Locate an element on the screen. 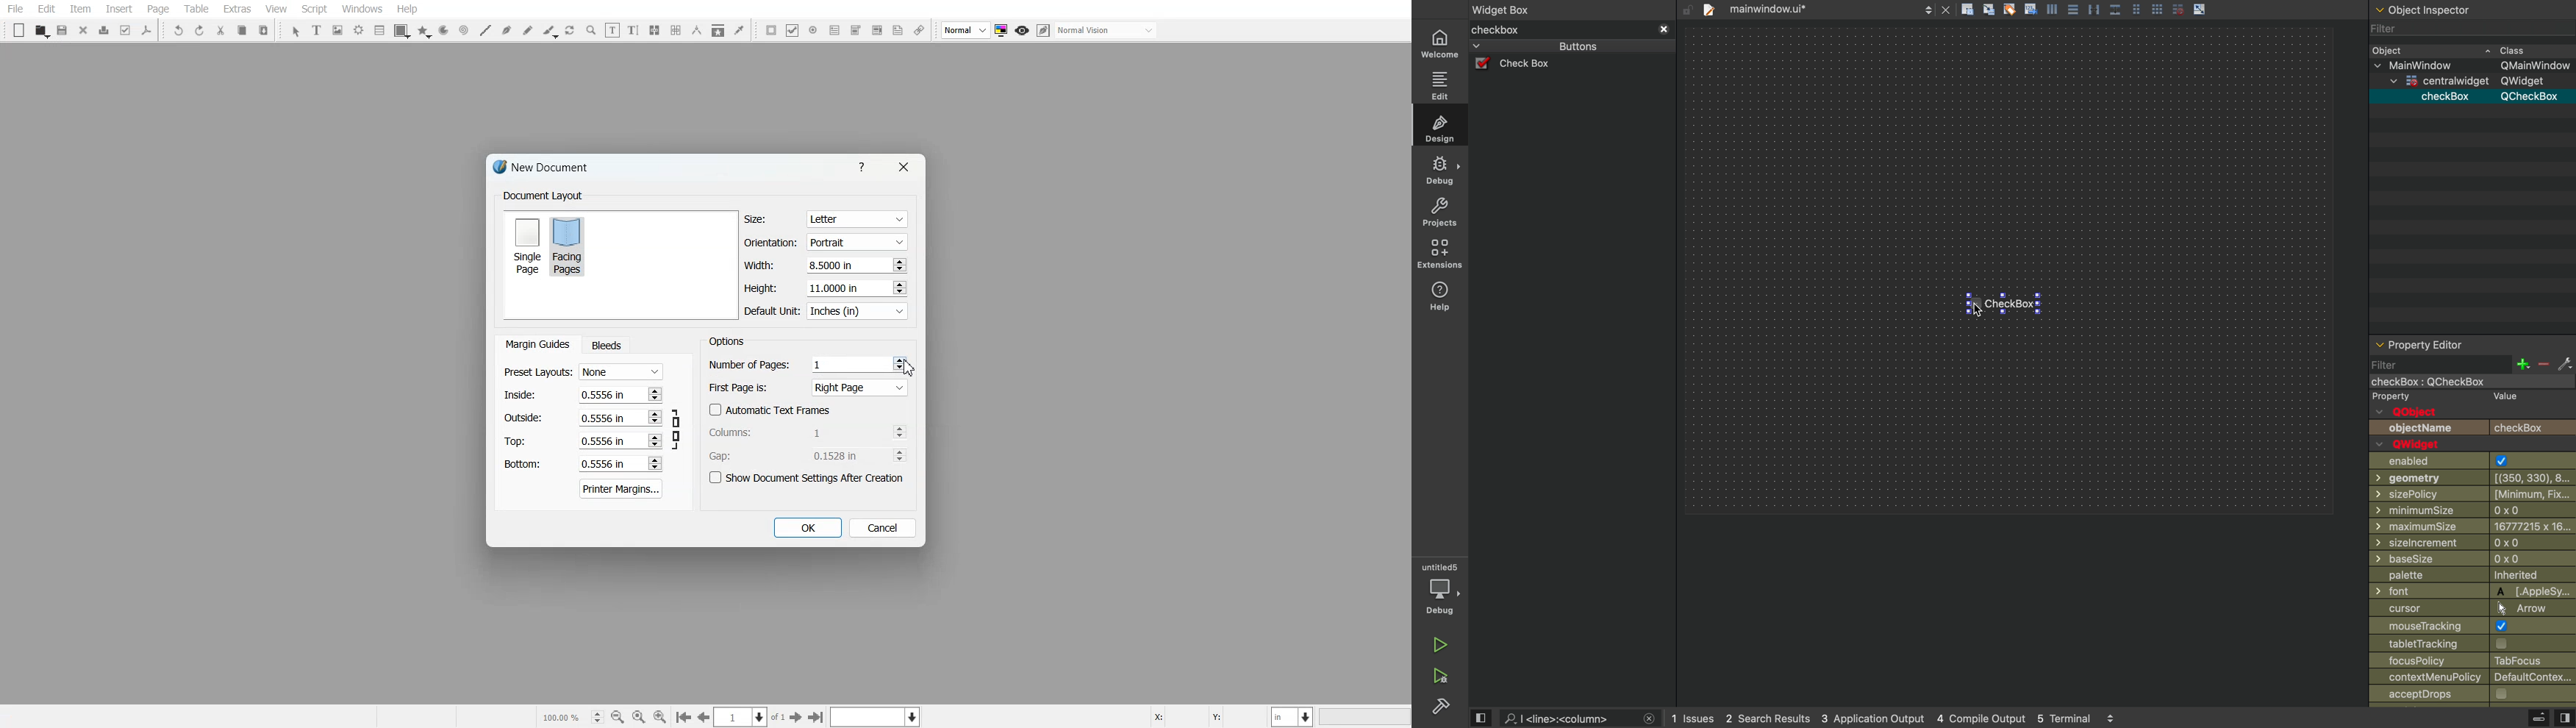  Zoom in or Out is located at coordinates (591, 30).